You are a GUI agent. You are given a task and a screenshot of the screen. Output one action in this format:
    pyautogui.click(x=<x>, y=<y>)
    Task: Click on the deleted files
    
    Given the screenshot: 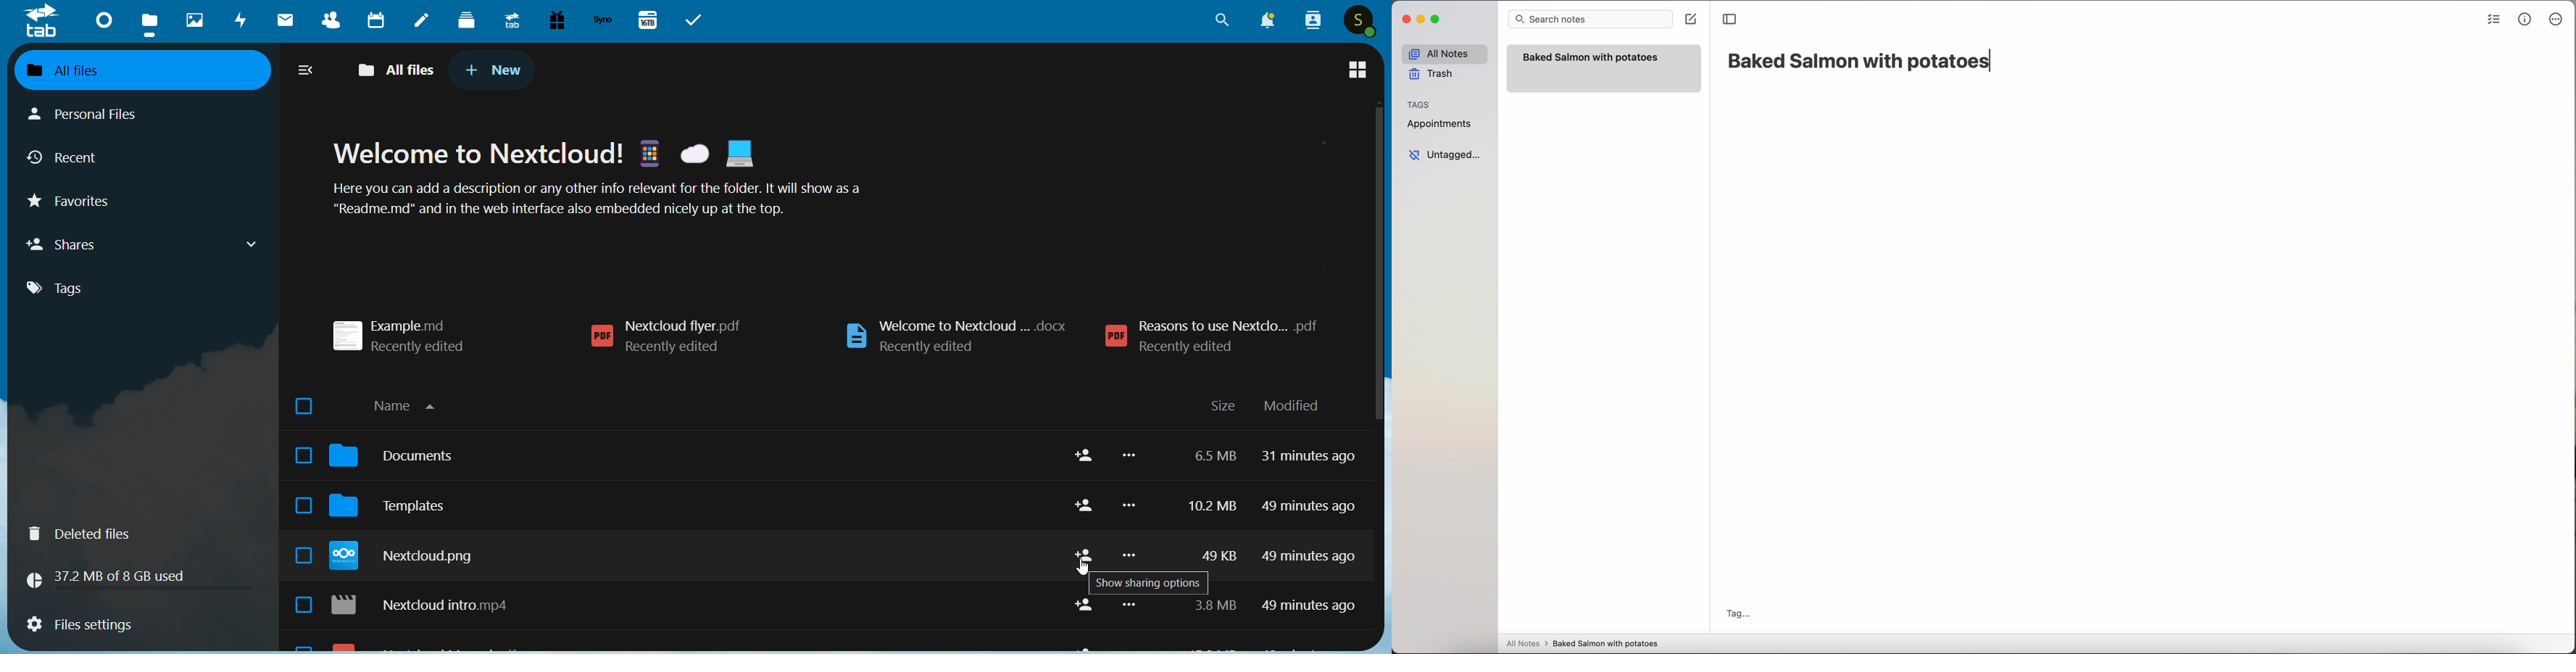 What is the action you would take?
    pyautogui.click(x=88, y=534)
    